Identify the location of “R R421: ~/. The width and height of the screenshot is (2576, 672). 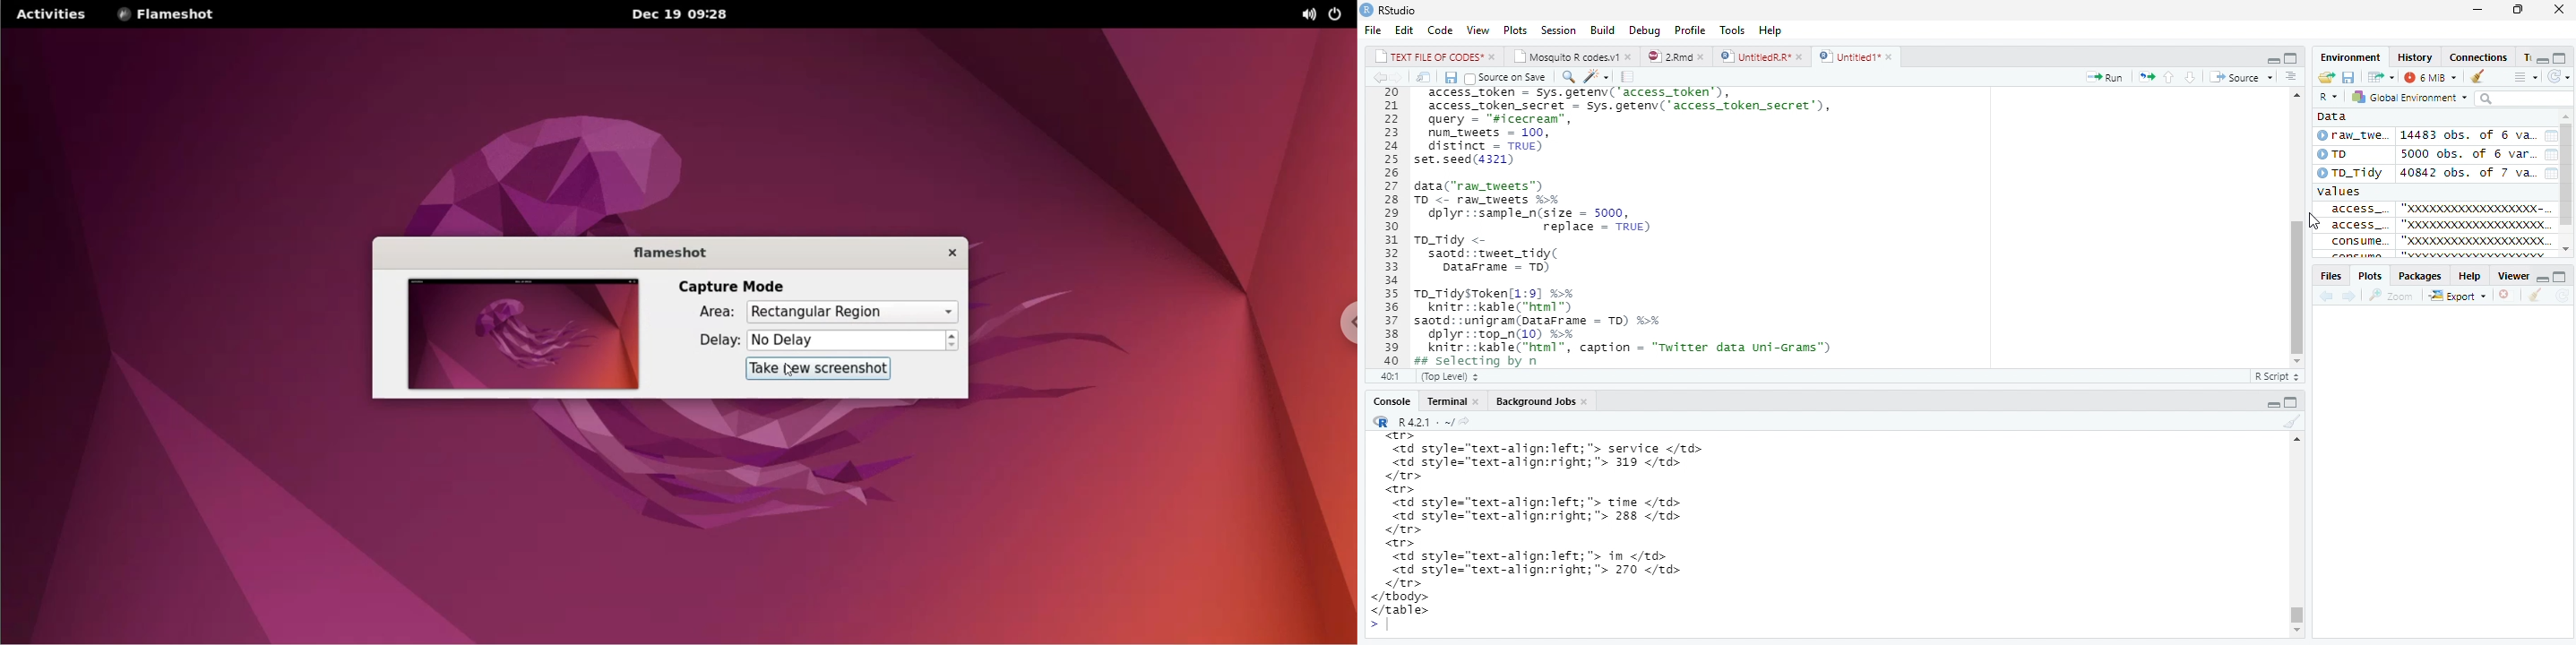
(1428, 420).